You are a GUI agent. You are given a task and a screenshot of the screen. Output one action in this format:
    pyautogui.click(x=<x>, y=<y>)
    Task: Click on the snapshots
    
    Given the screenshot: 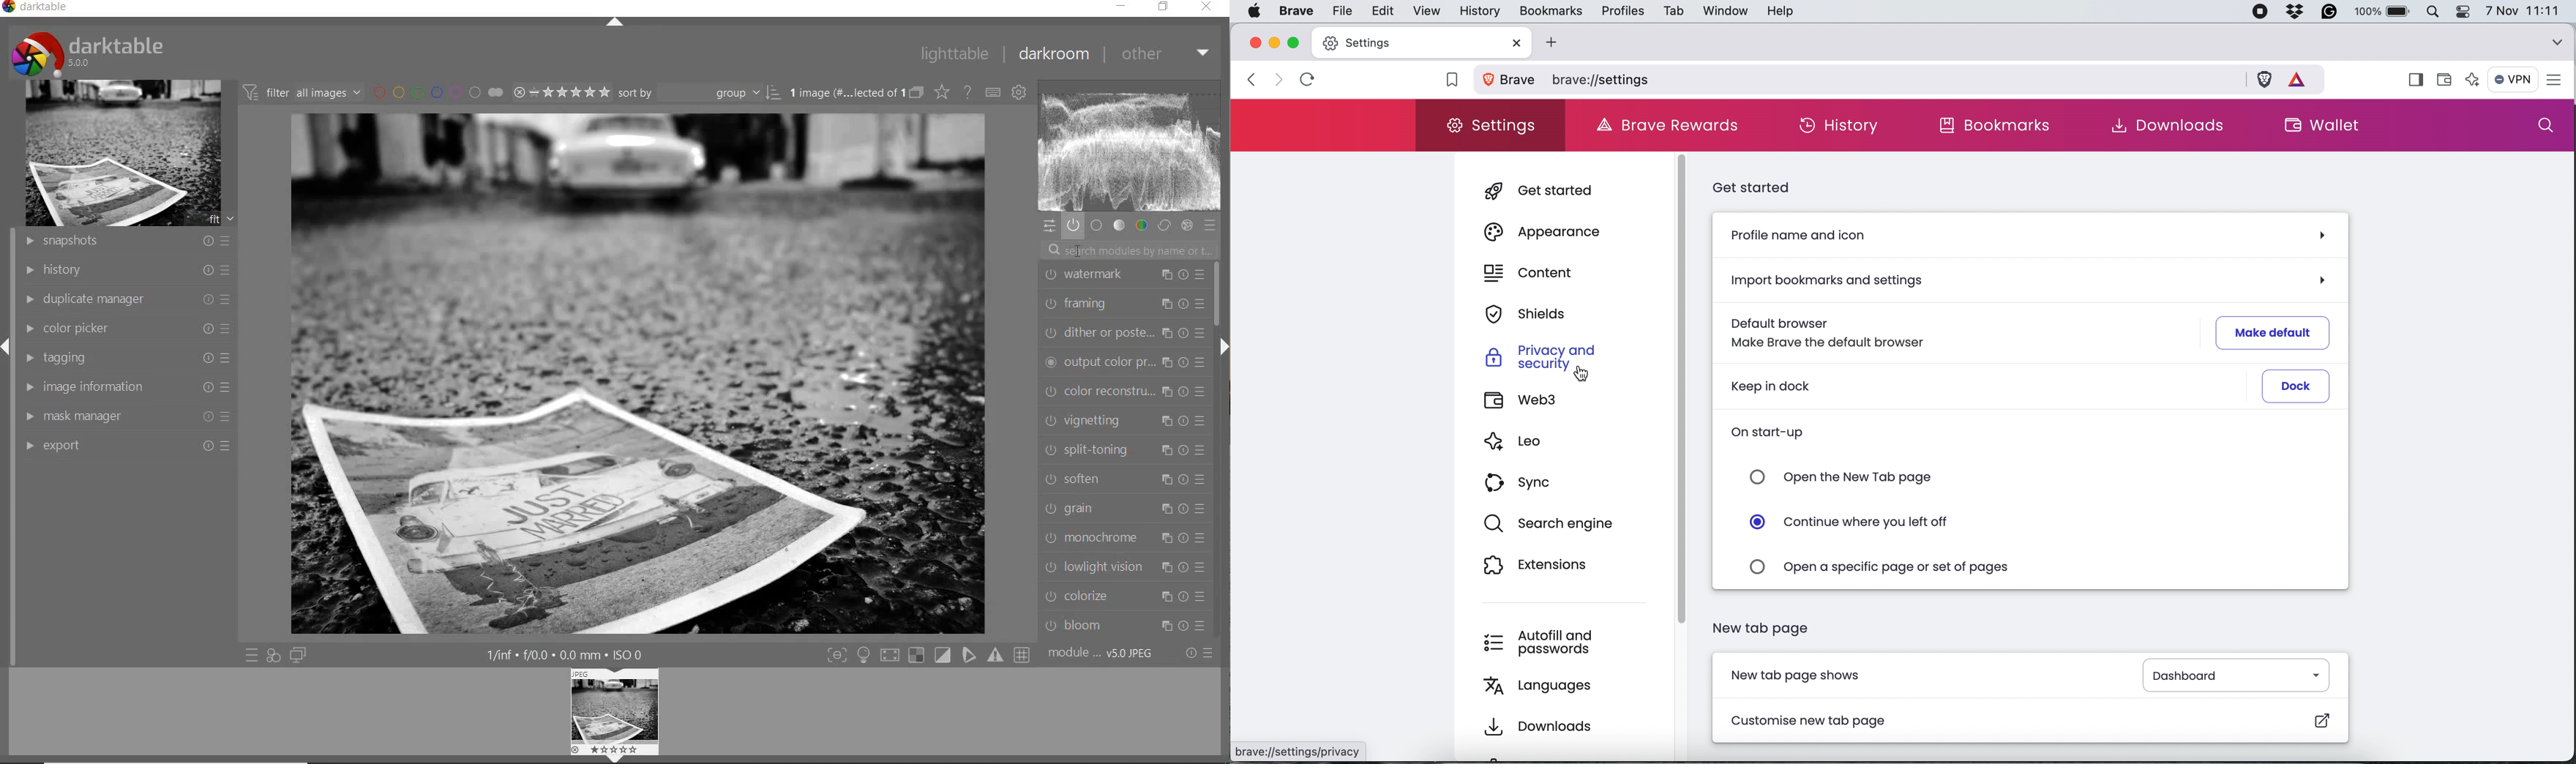 What is the action you would take?
    pyautogui.click(x=125, y=242)
    